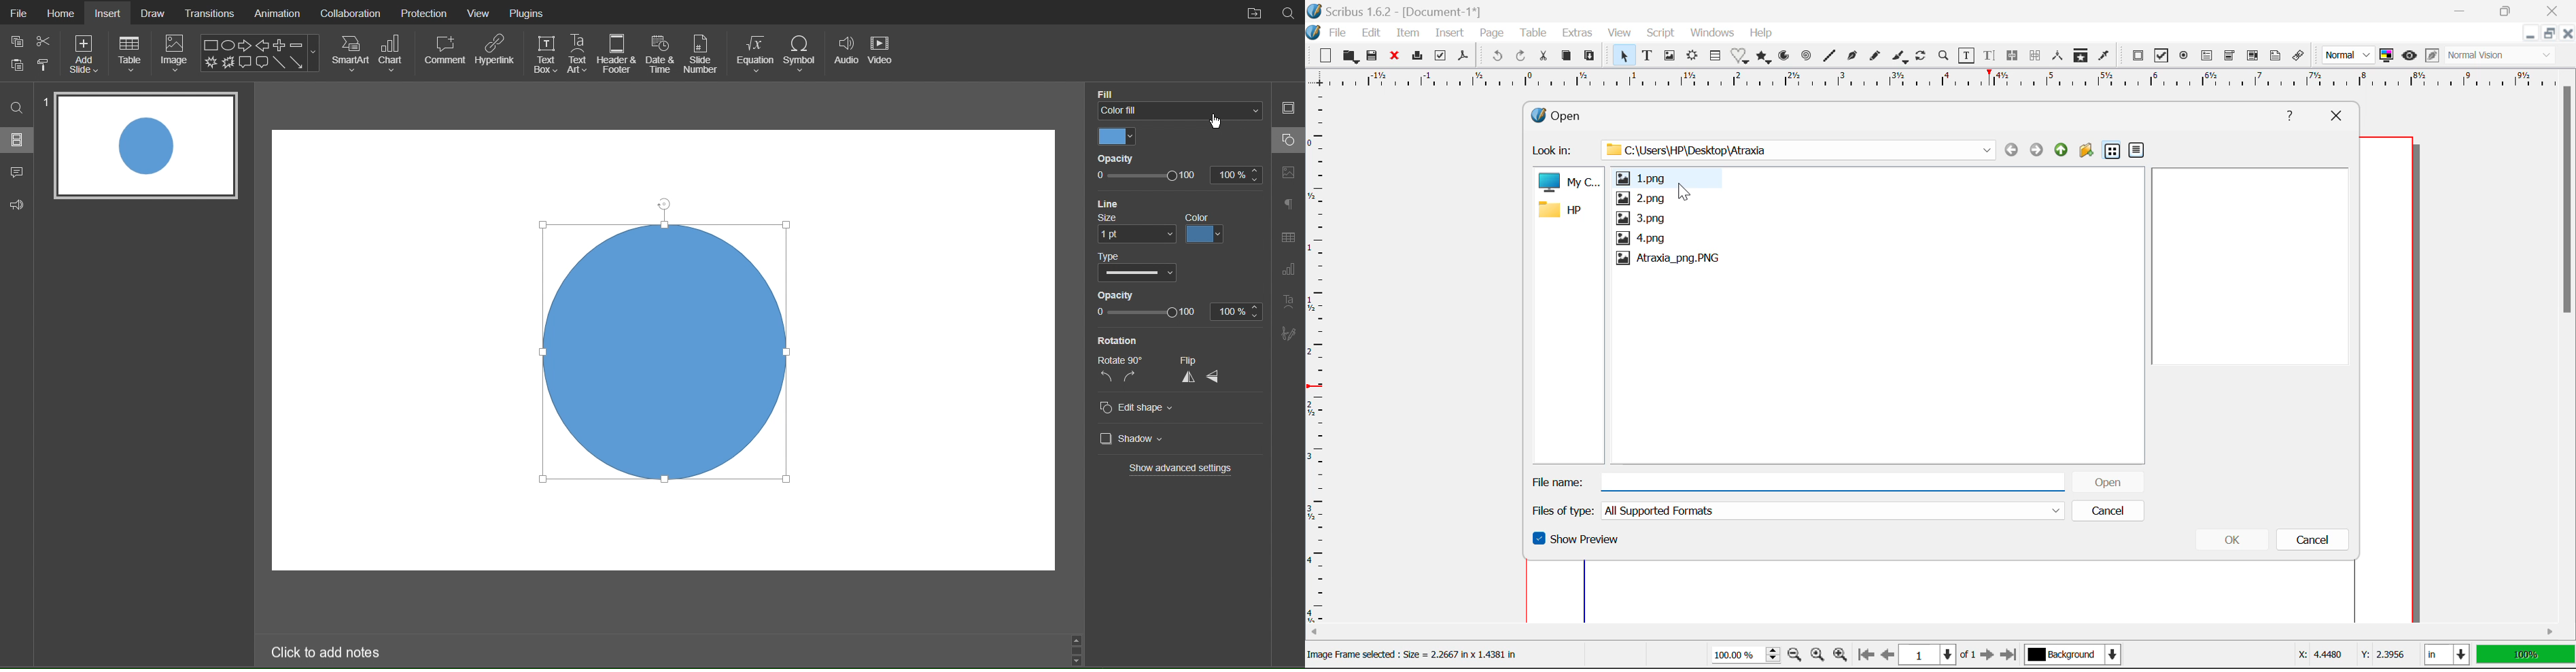  Describe the element at coordinates (2319, 654) in the screenshot. I see `X: 4.4480` at that location.